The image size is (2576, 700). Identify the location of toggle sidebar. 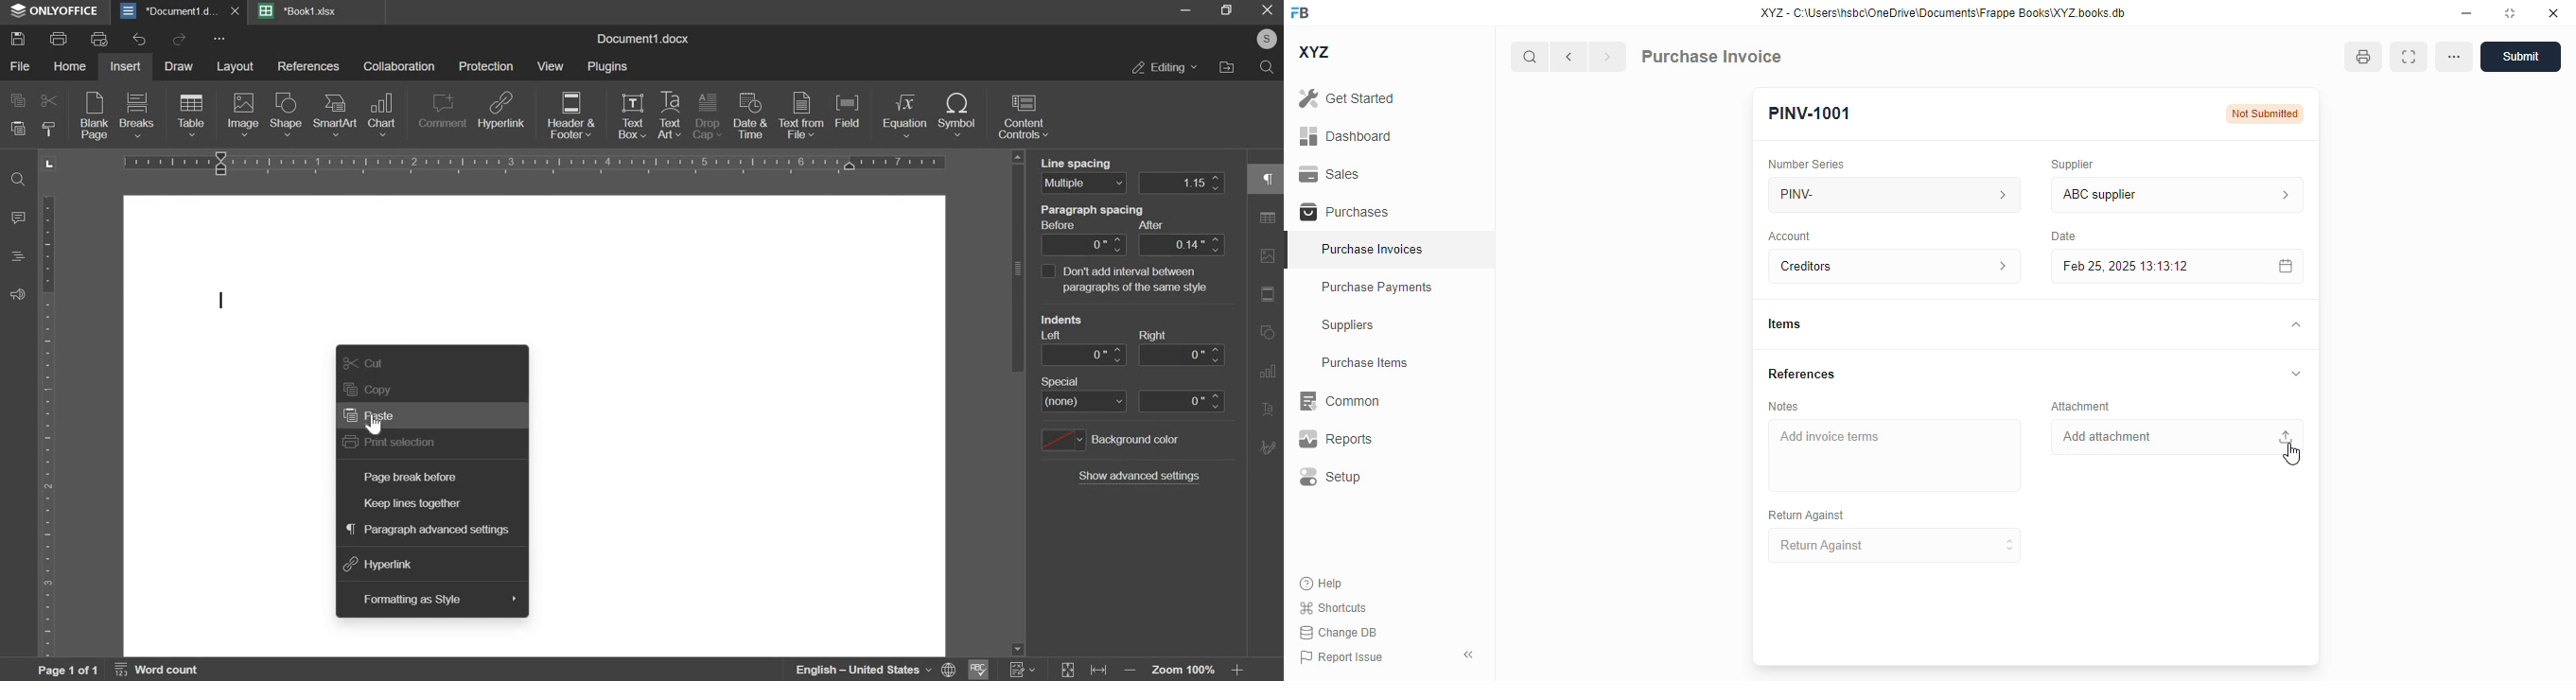
(1471, 655).